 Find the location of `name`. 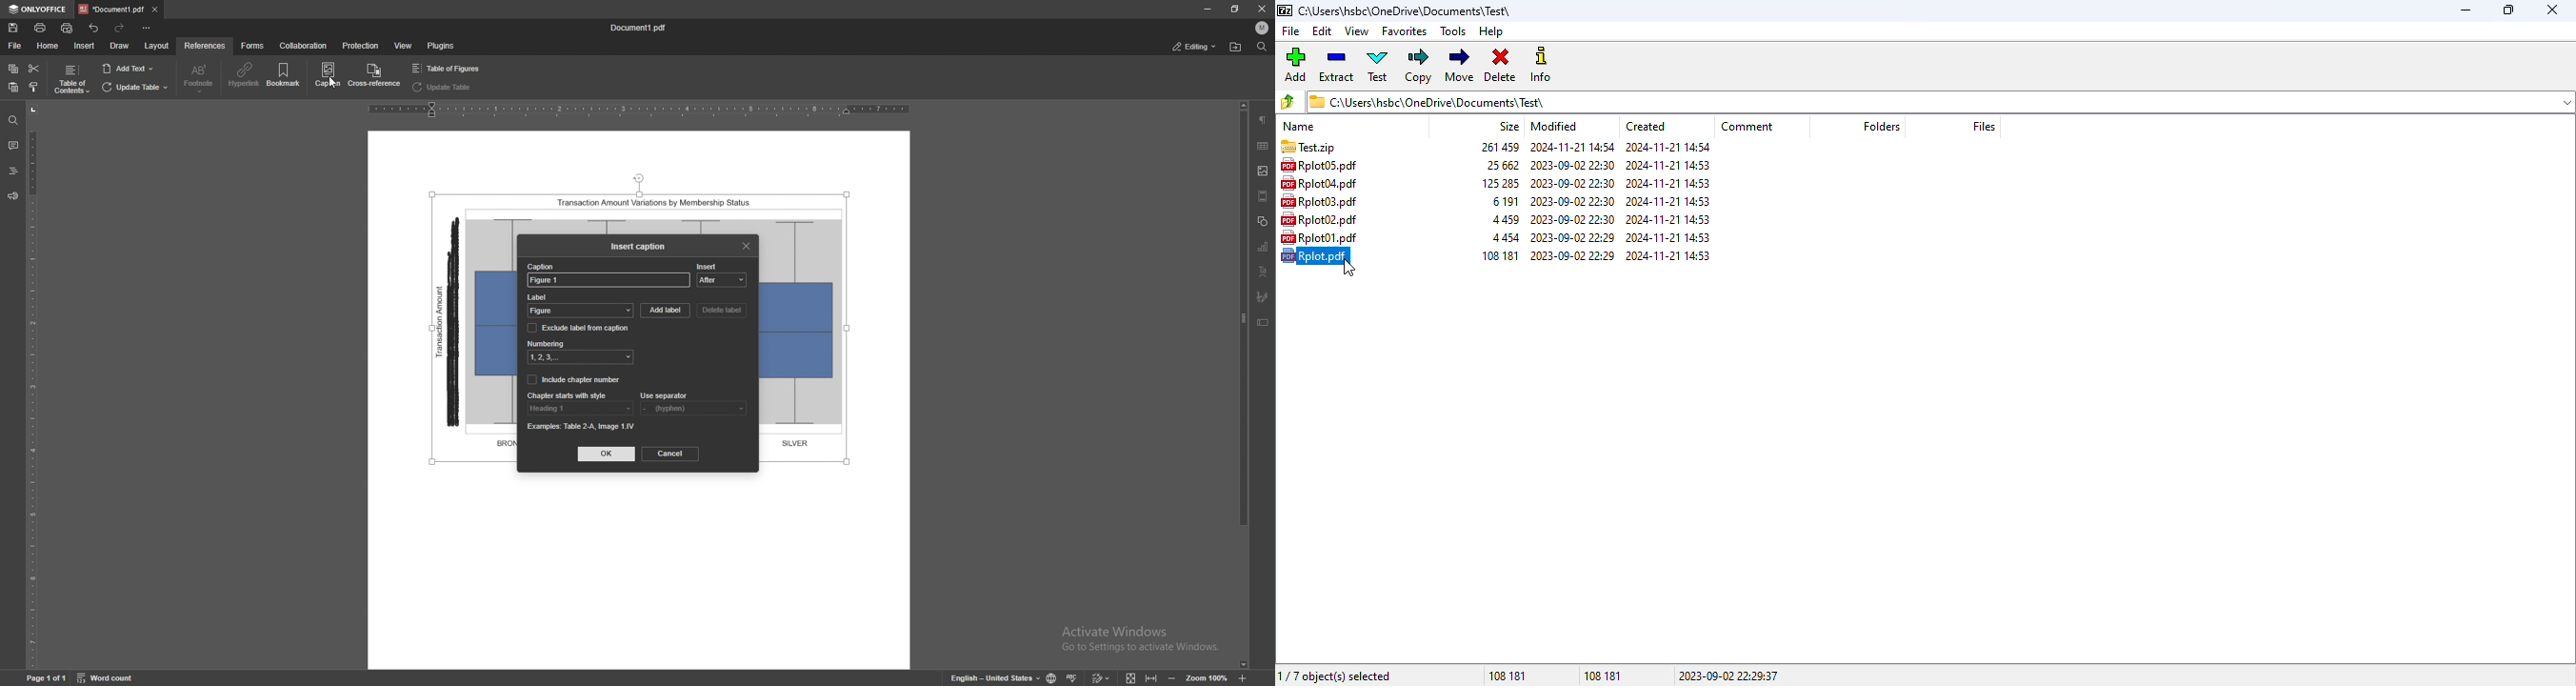

name is located at coordinates (1298, 126).